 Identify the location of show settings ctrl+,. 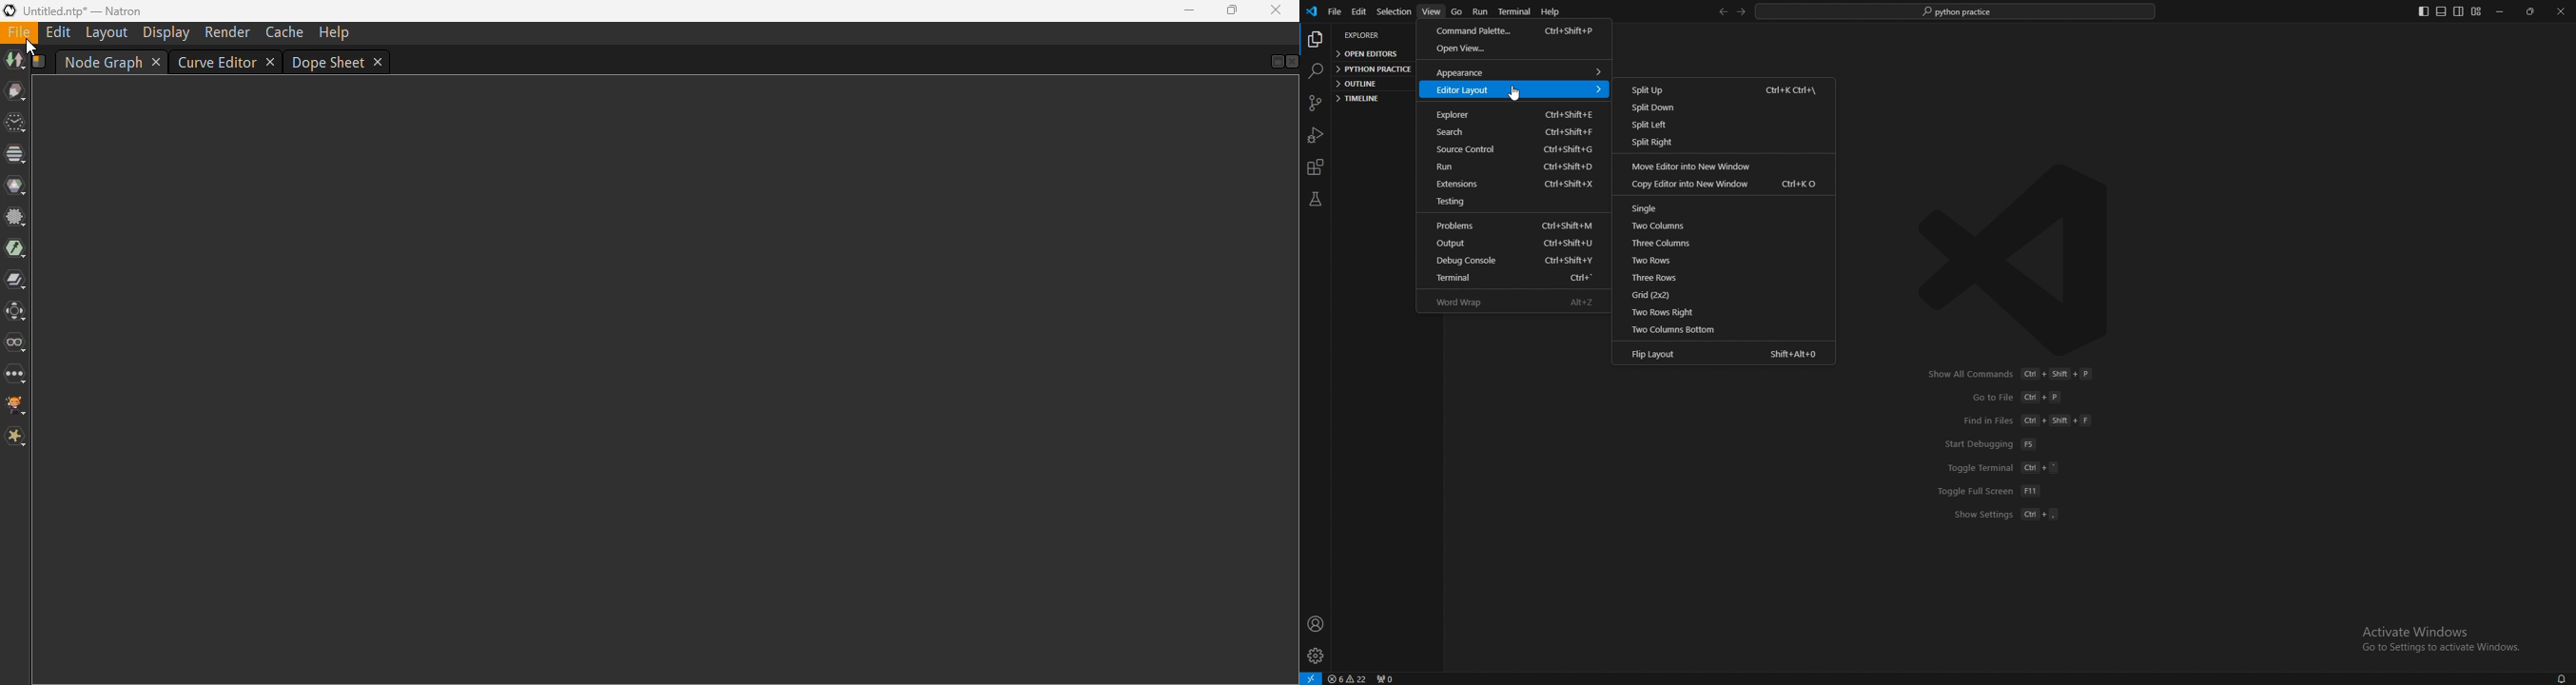
(2008, 514).